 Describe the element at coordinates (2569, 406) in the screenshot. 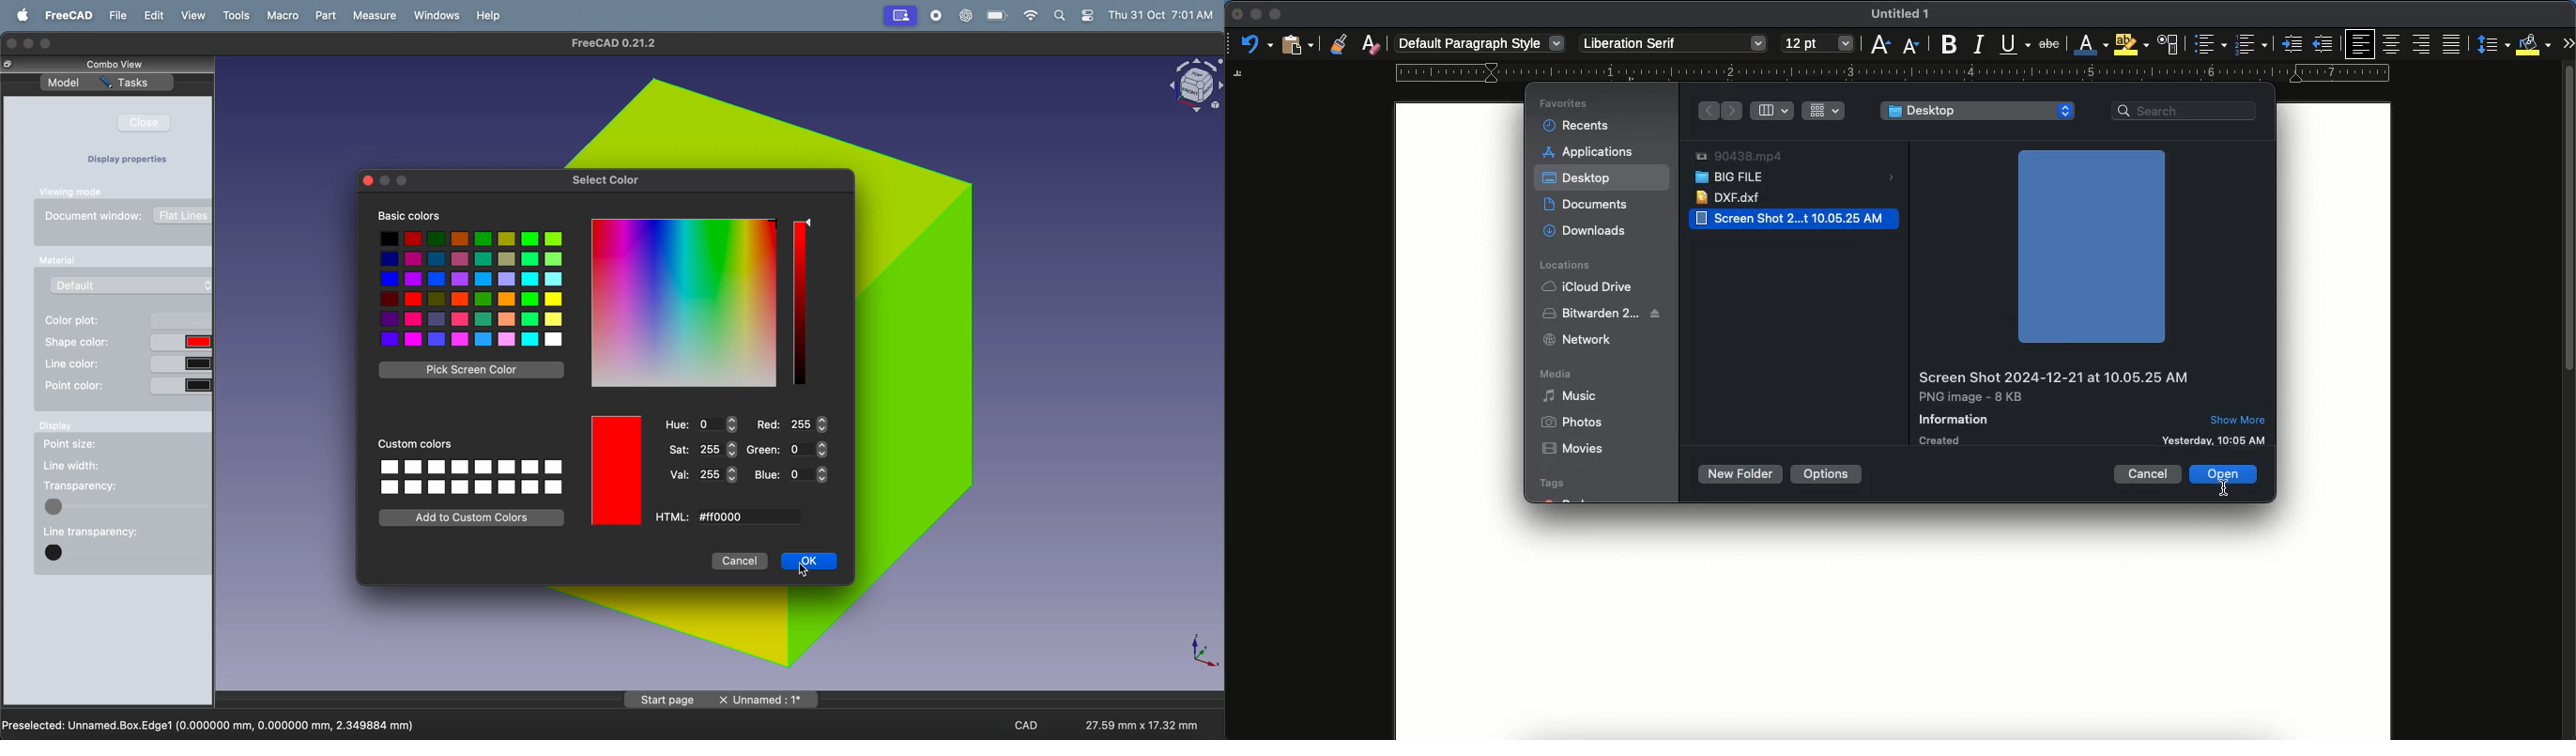

I see `scroll` at that location.